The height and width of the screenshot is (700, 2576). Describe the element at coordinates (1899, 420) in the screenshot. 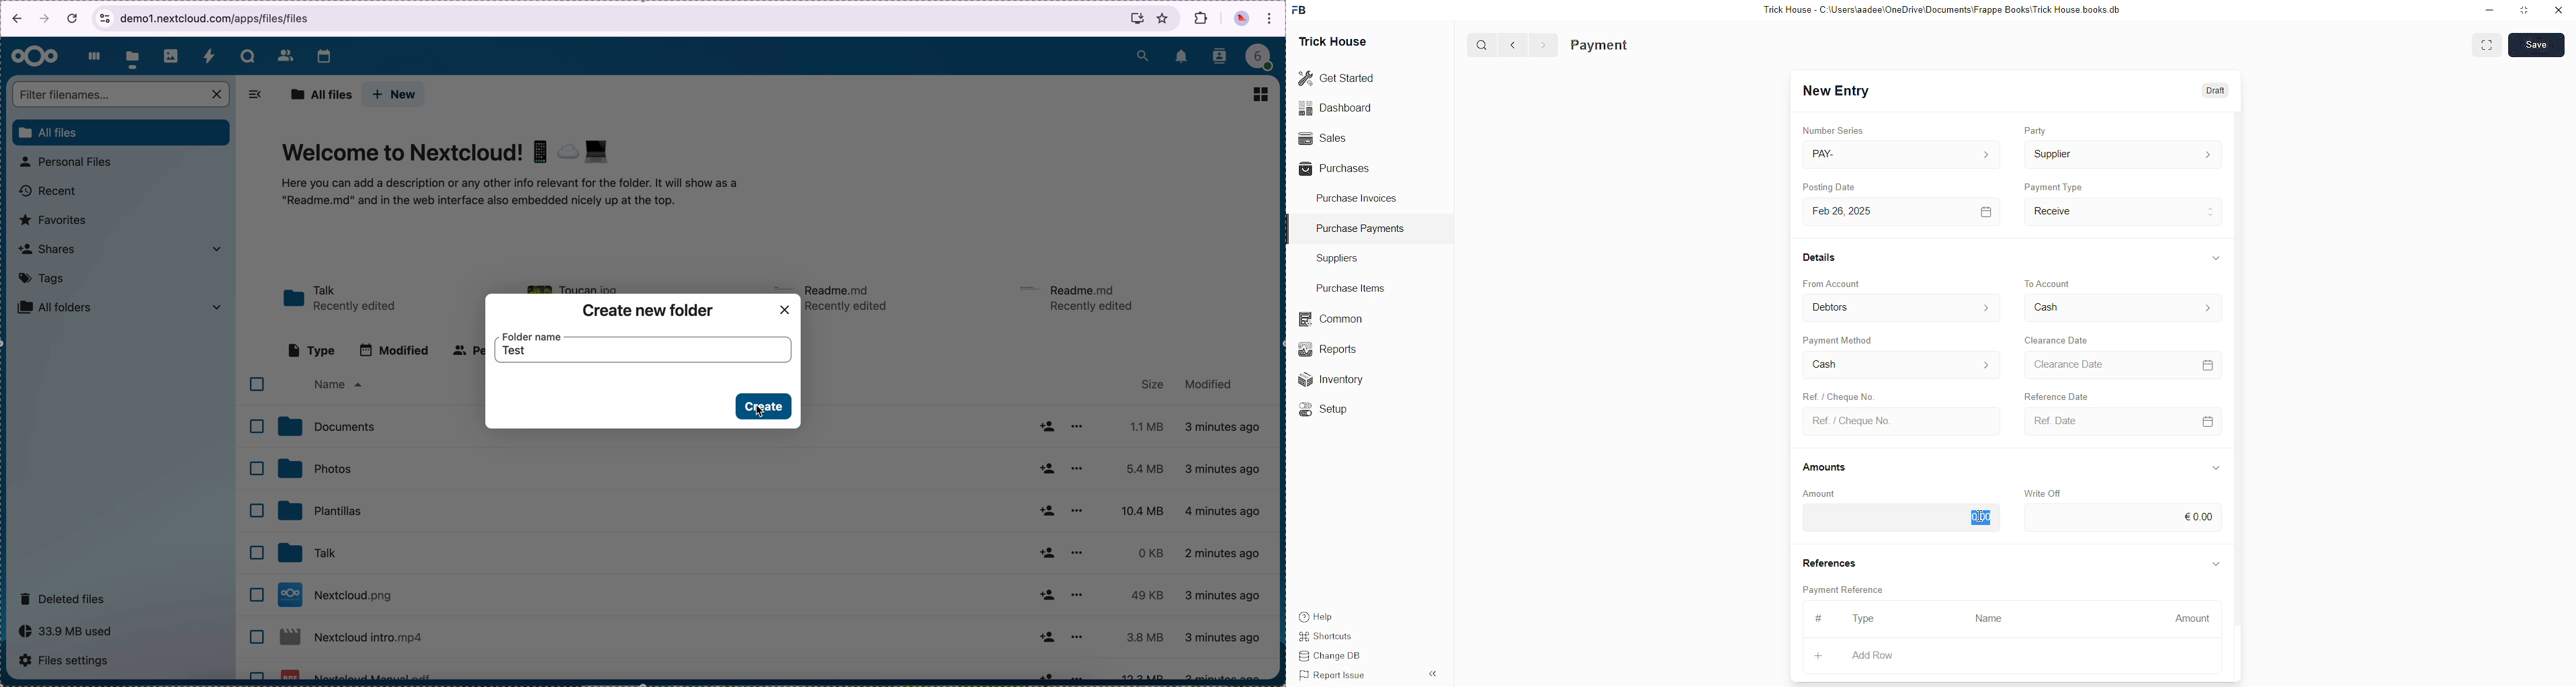

I see `Ref. / Cheque No.` at that location.